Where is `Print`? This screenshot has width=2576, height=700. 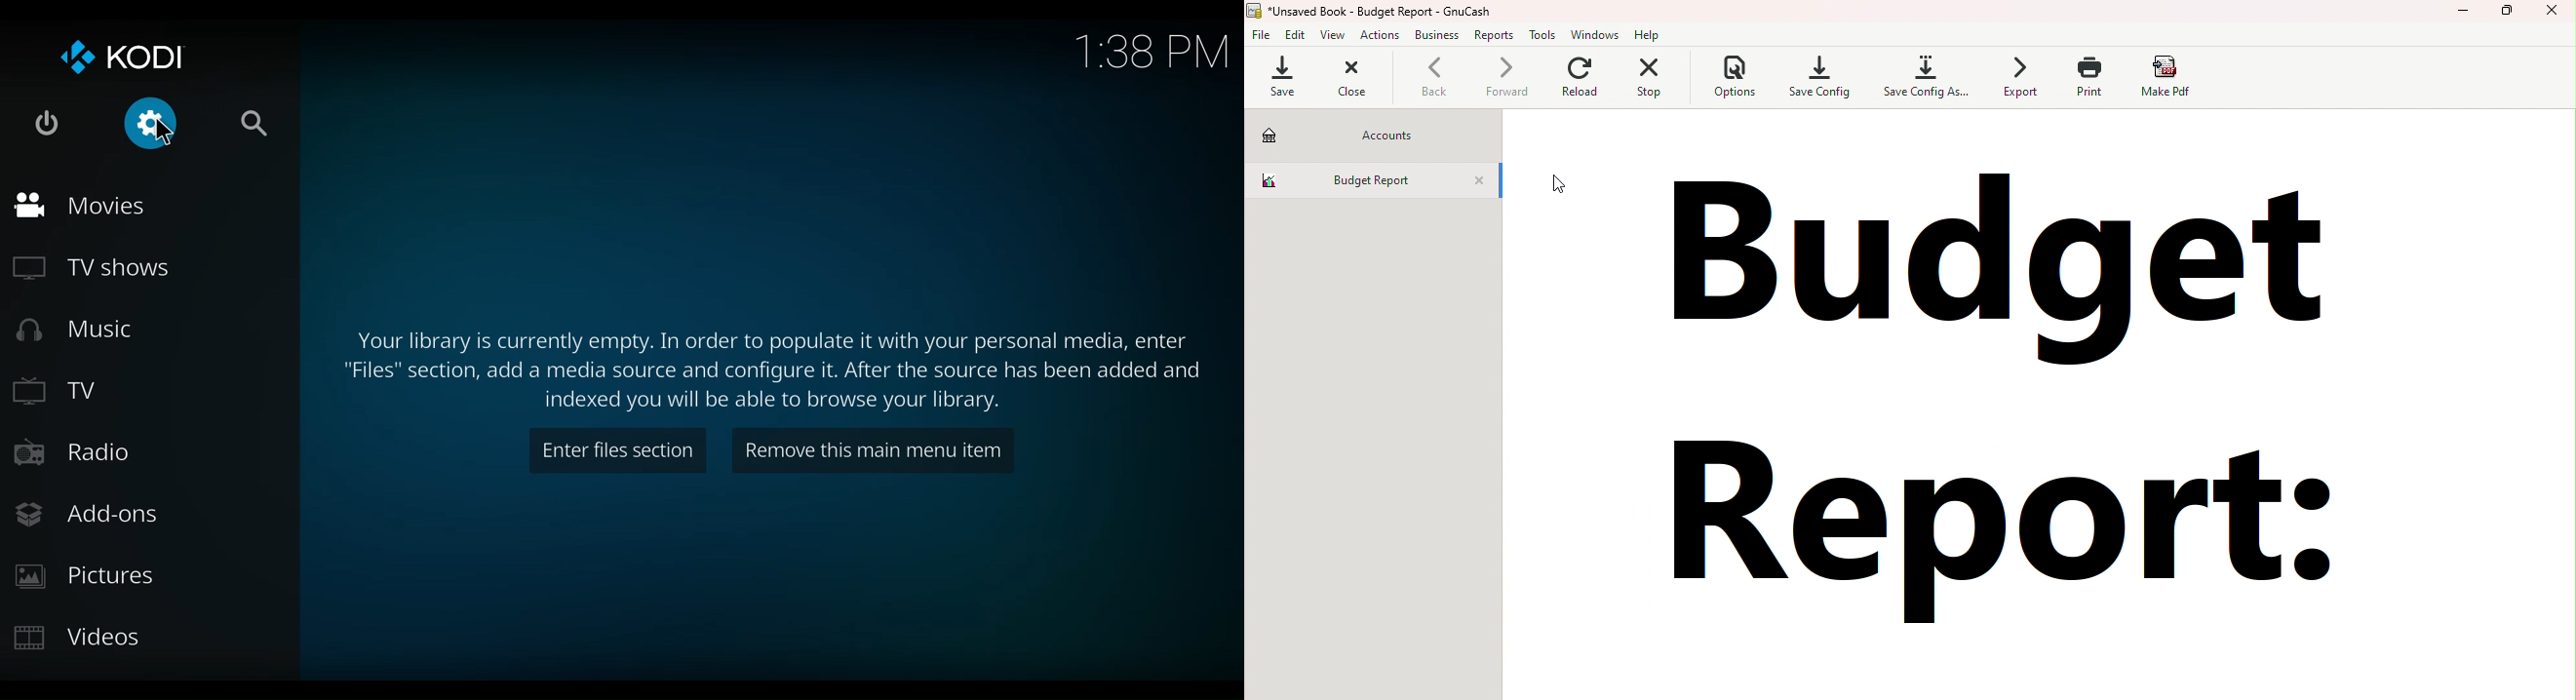
Print is located at coordinates (2087, 76).